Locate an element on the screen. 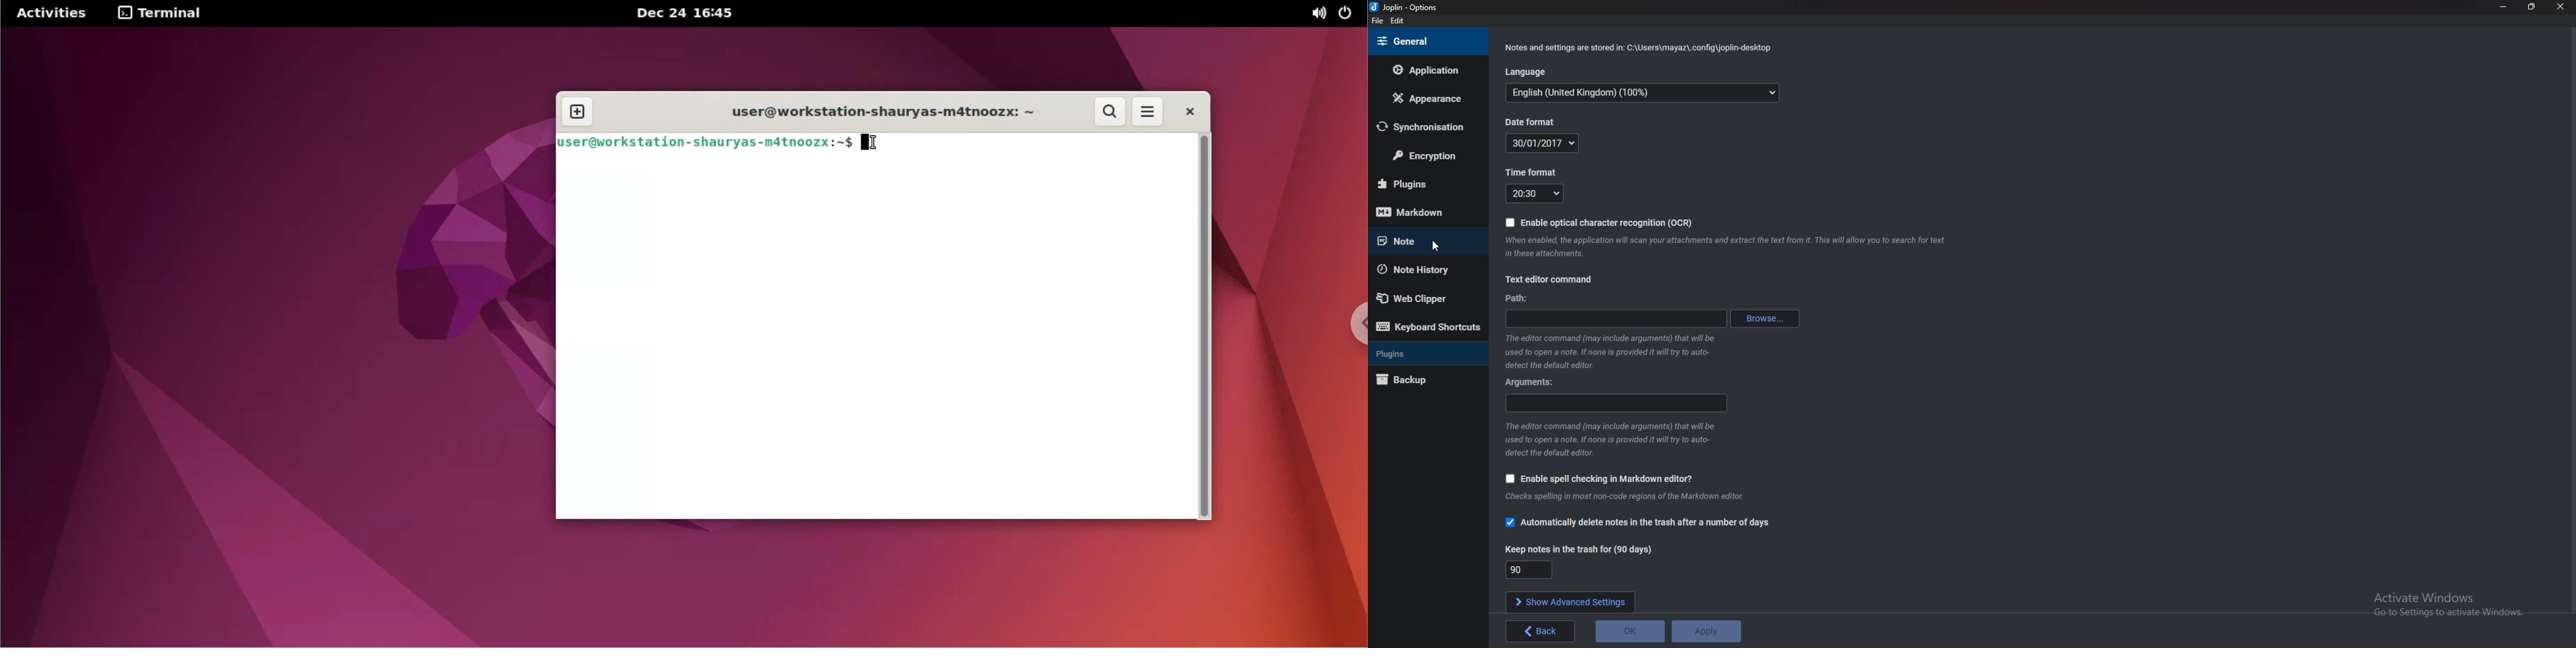  Time format is located at coordinates (1533, 171).